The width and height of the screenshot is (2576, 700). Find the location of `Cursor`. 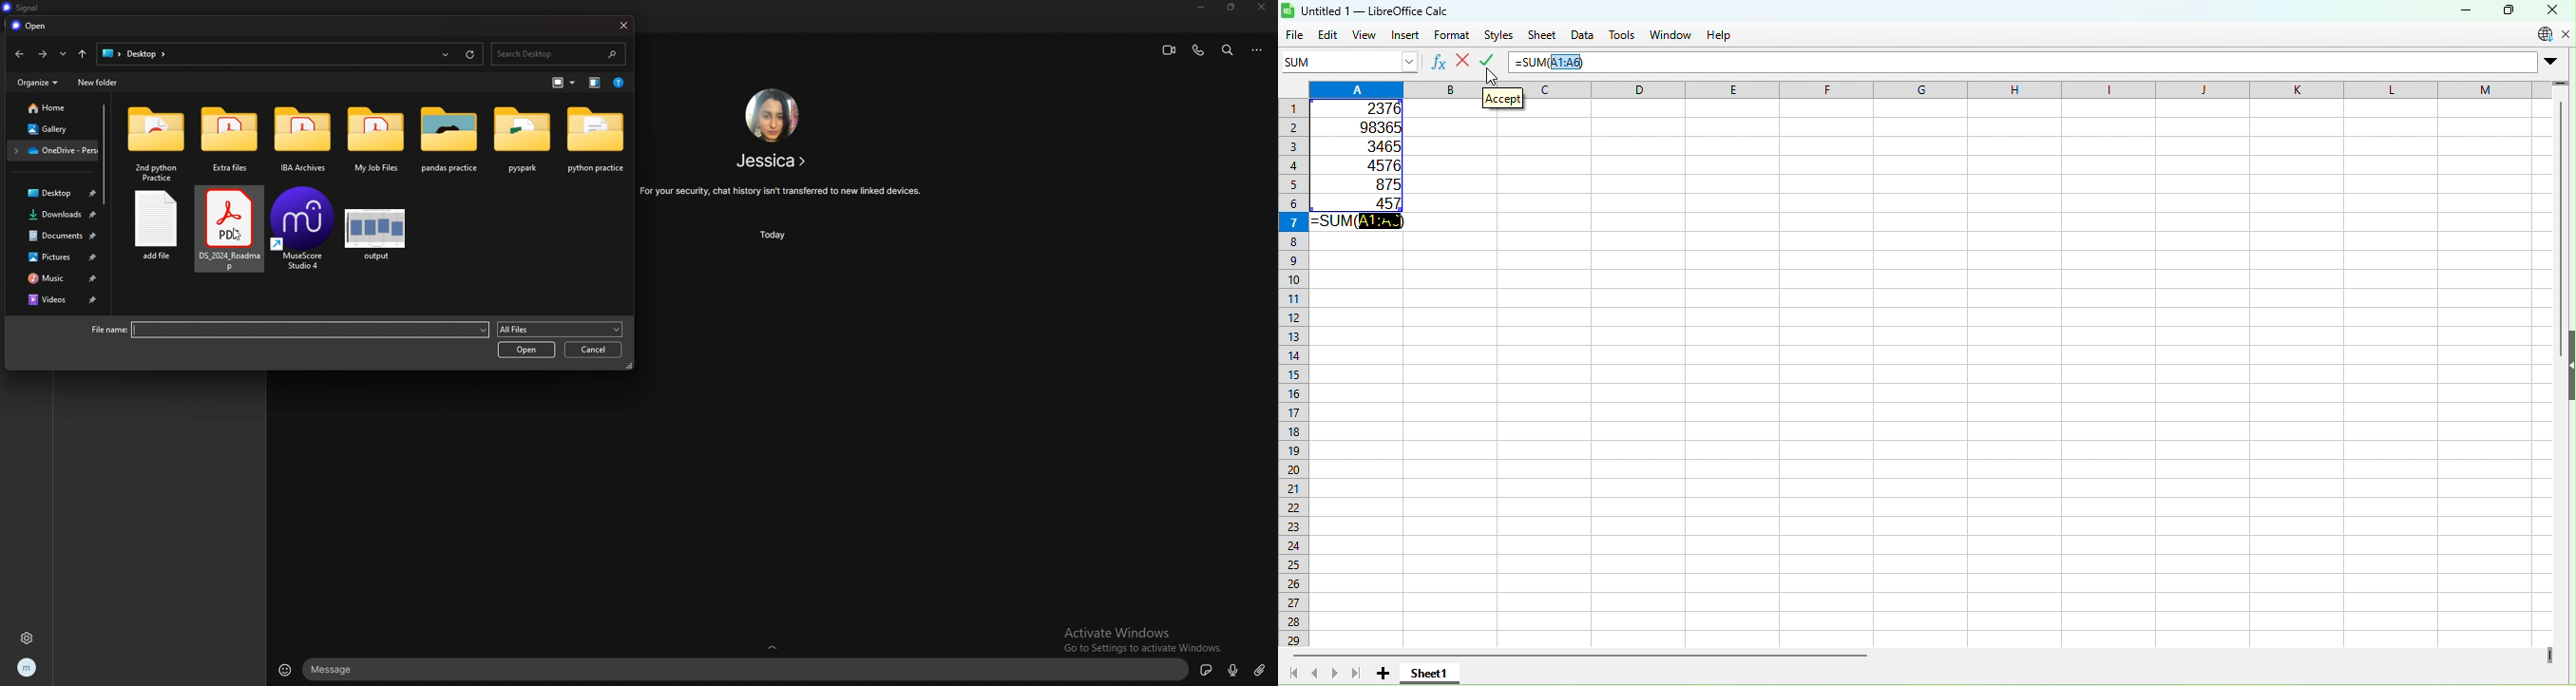

Cursor is located at coordinates (1490, 74).